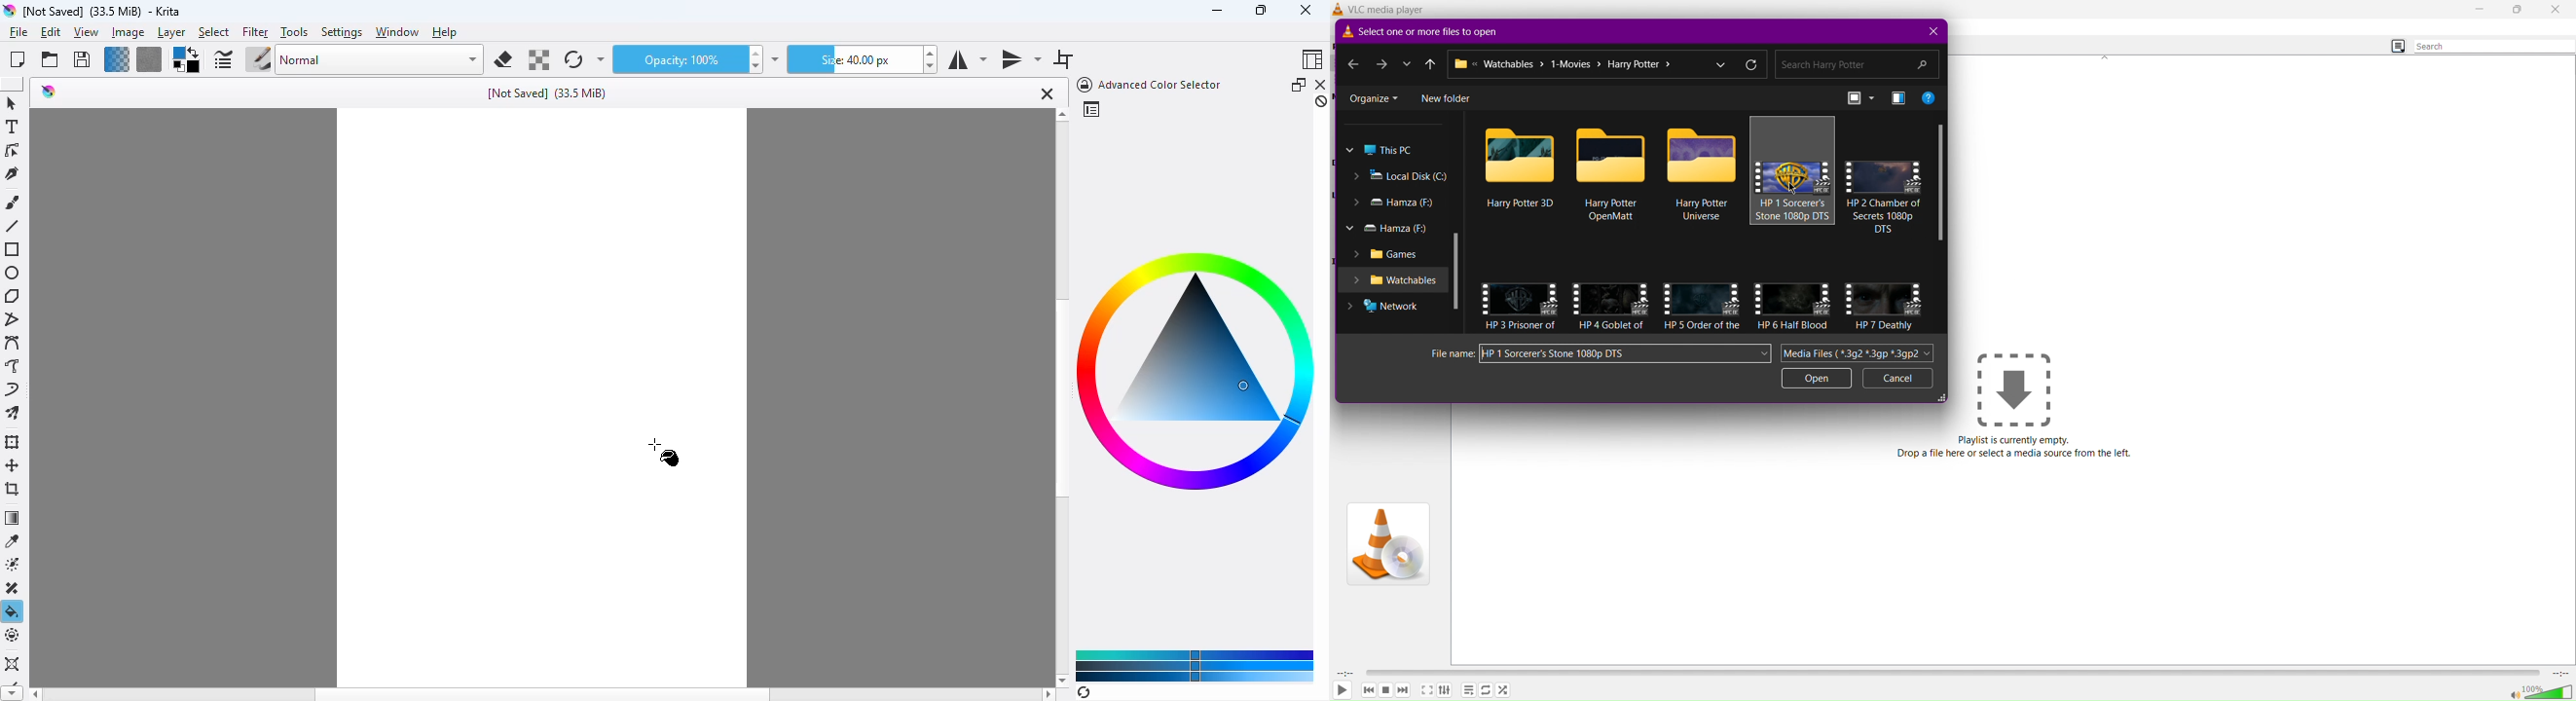  Describe the element at coordinates (1931, 32) in the screenshot. I see `Close` at that location.